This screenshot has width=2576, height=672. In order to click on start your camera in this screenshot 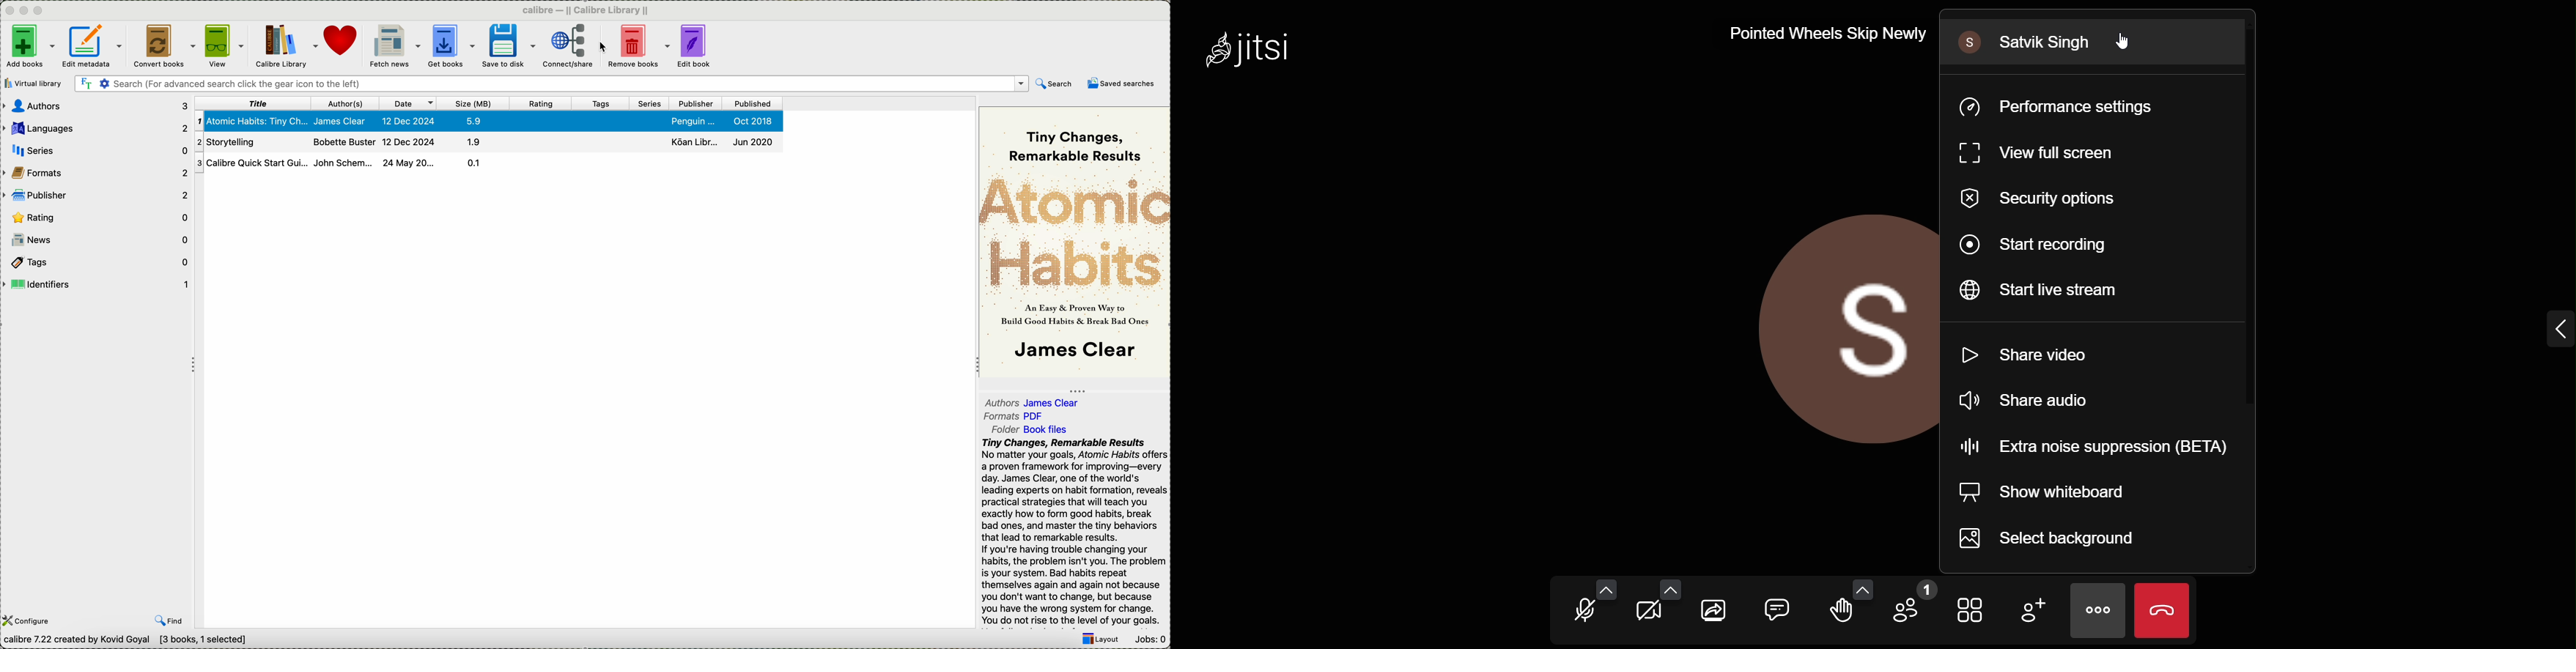, I will do `click(1647, 612)`.